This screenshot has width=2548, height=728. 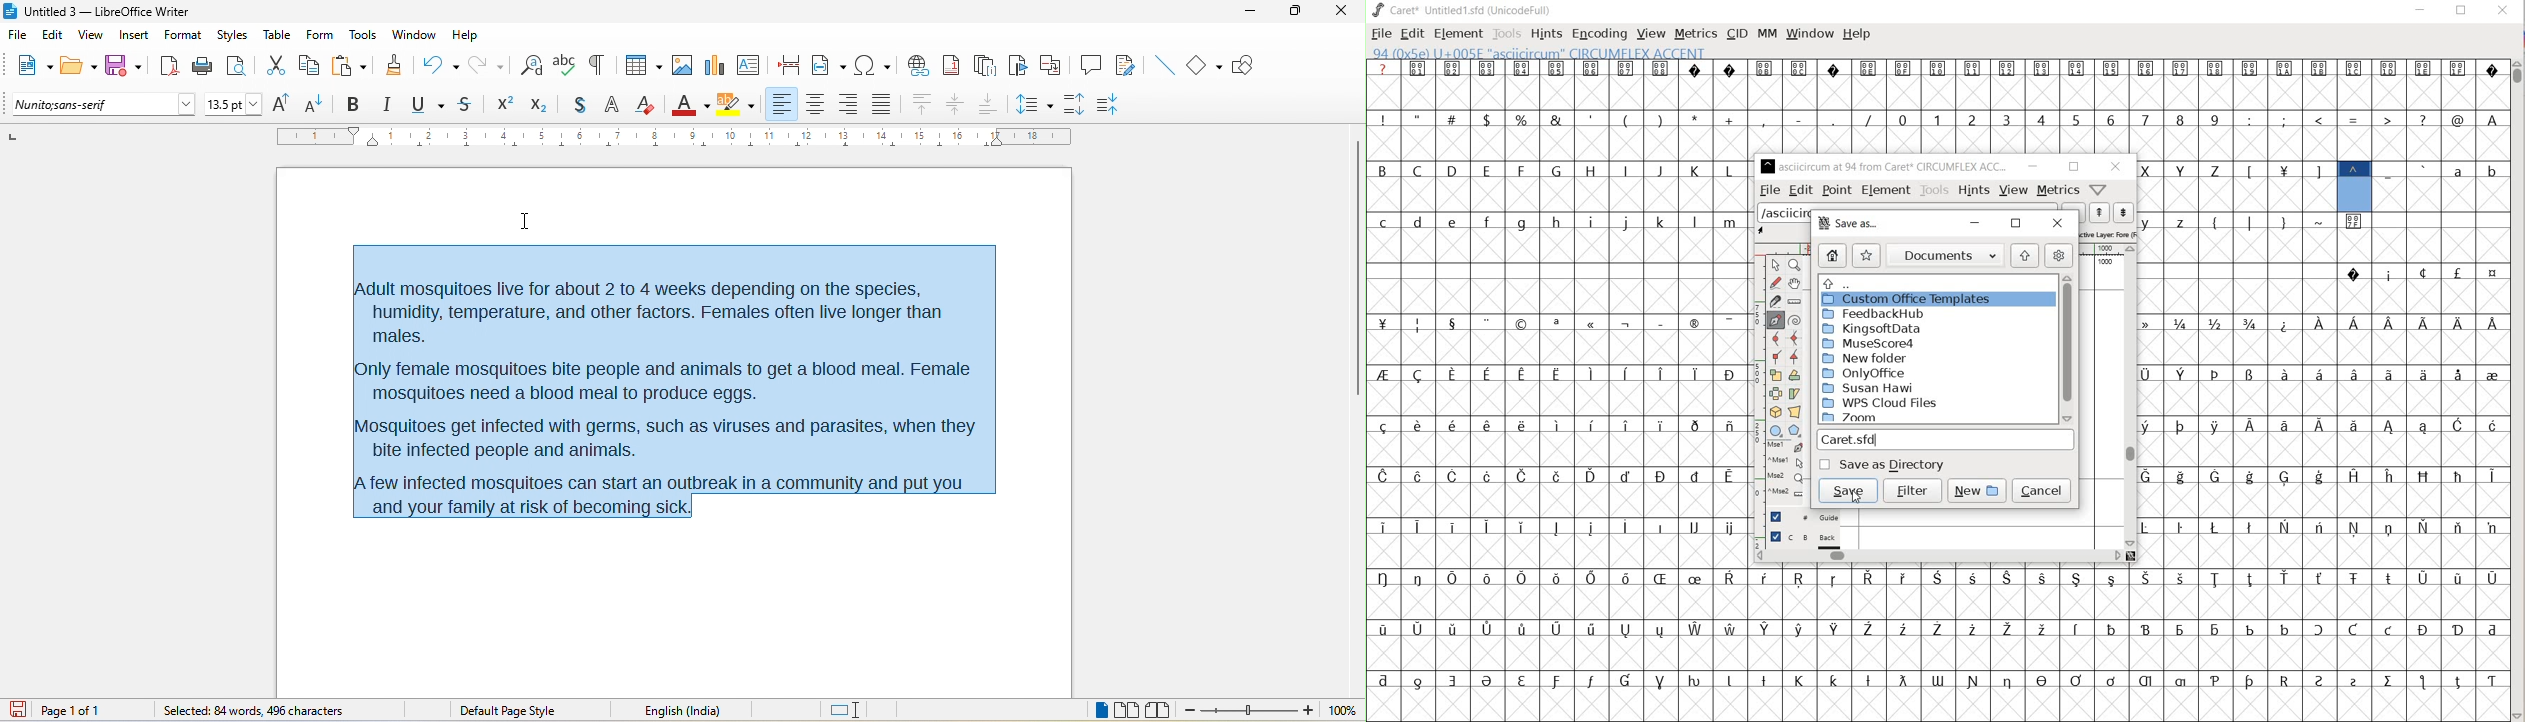 What do you see at coordinates (1073, 102) in the screenshot?
I see `increase paragraph spacing` at bounding box center [1073, 102].